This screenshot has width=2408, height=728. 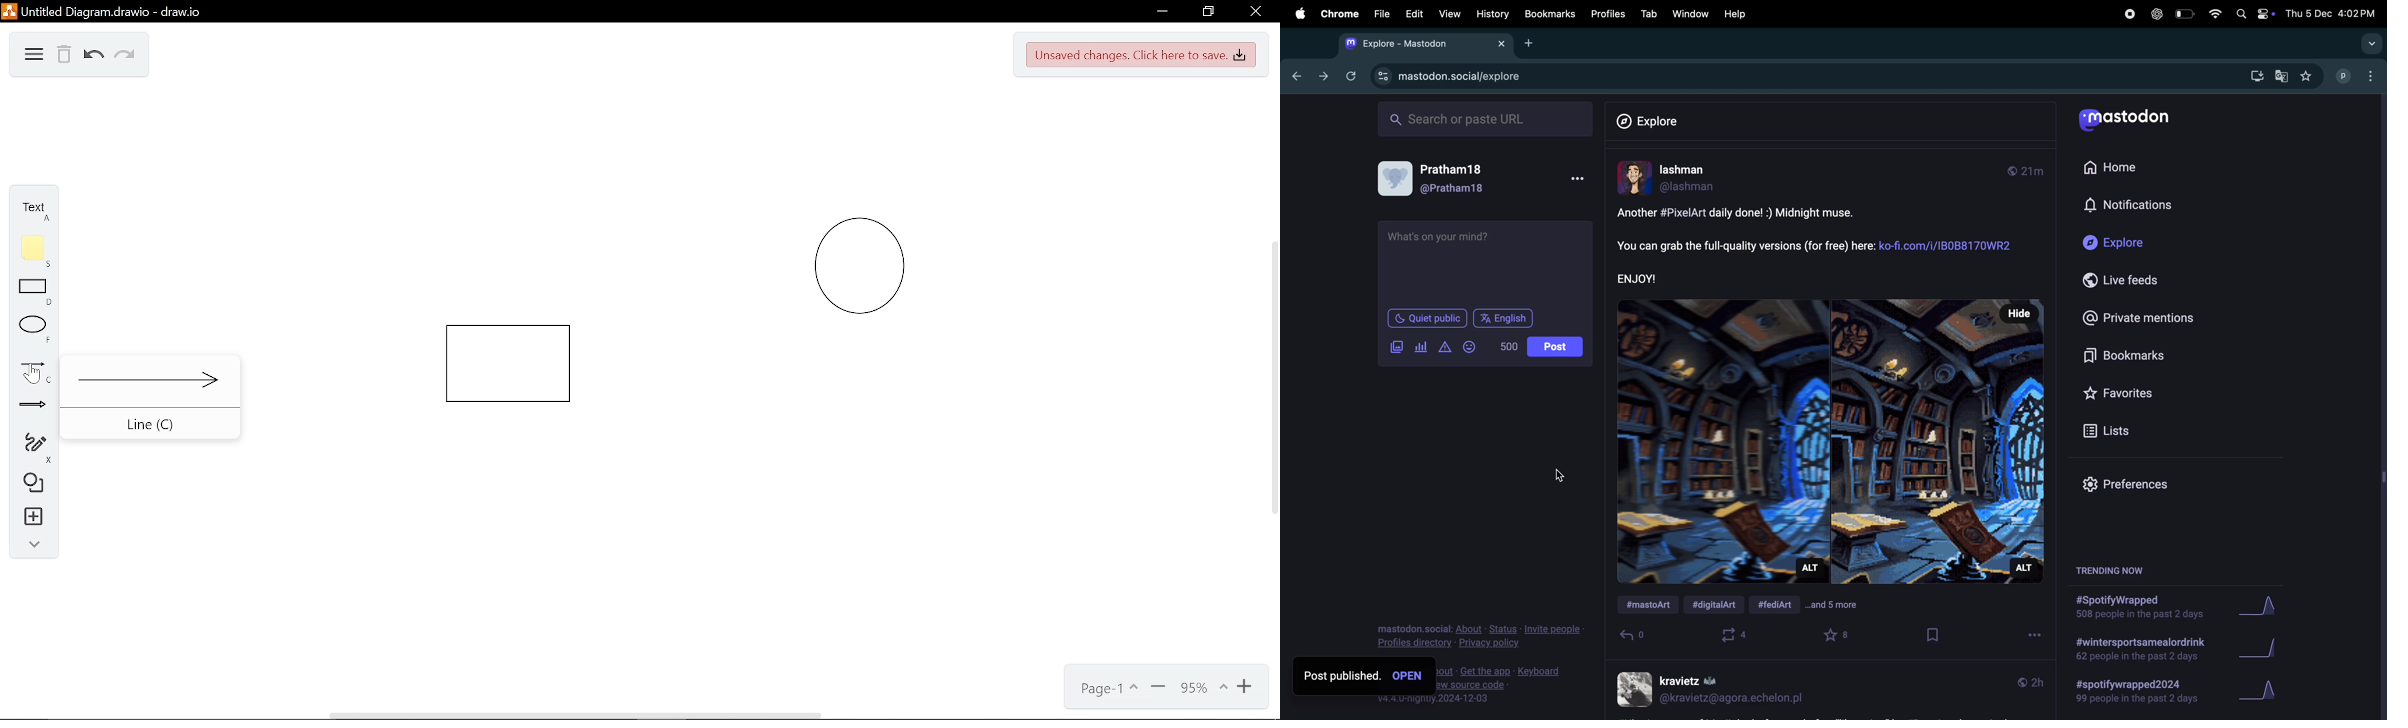 I want to click on trending now, so click(x=2108, y=572).